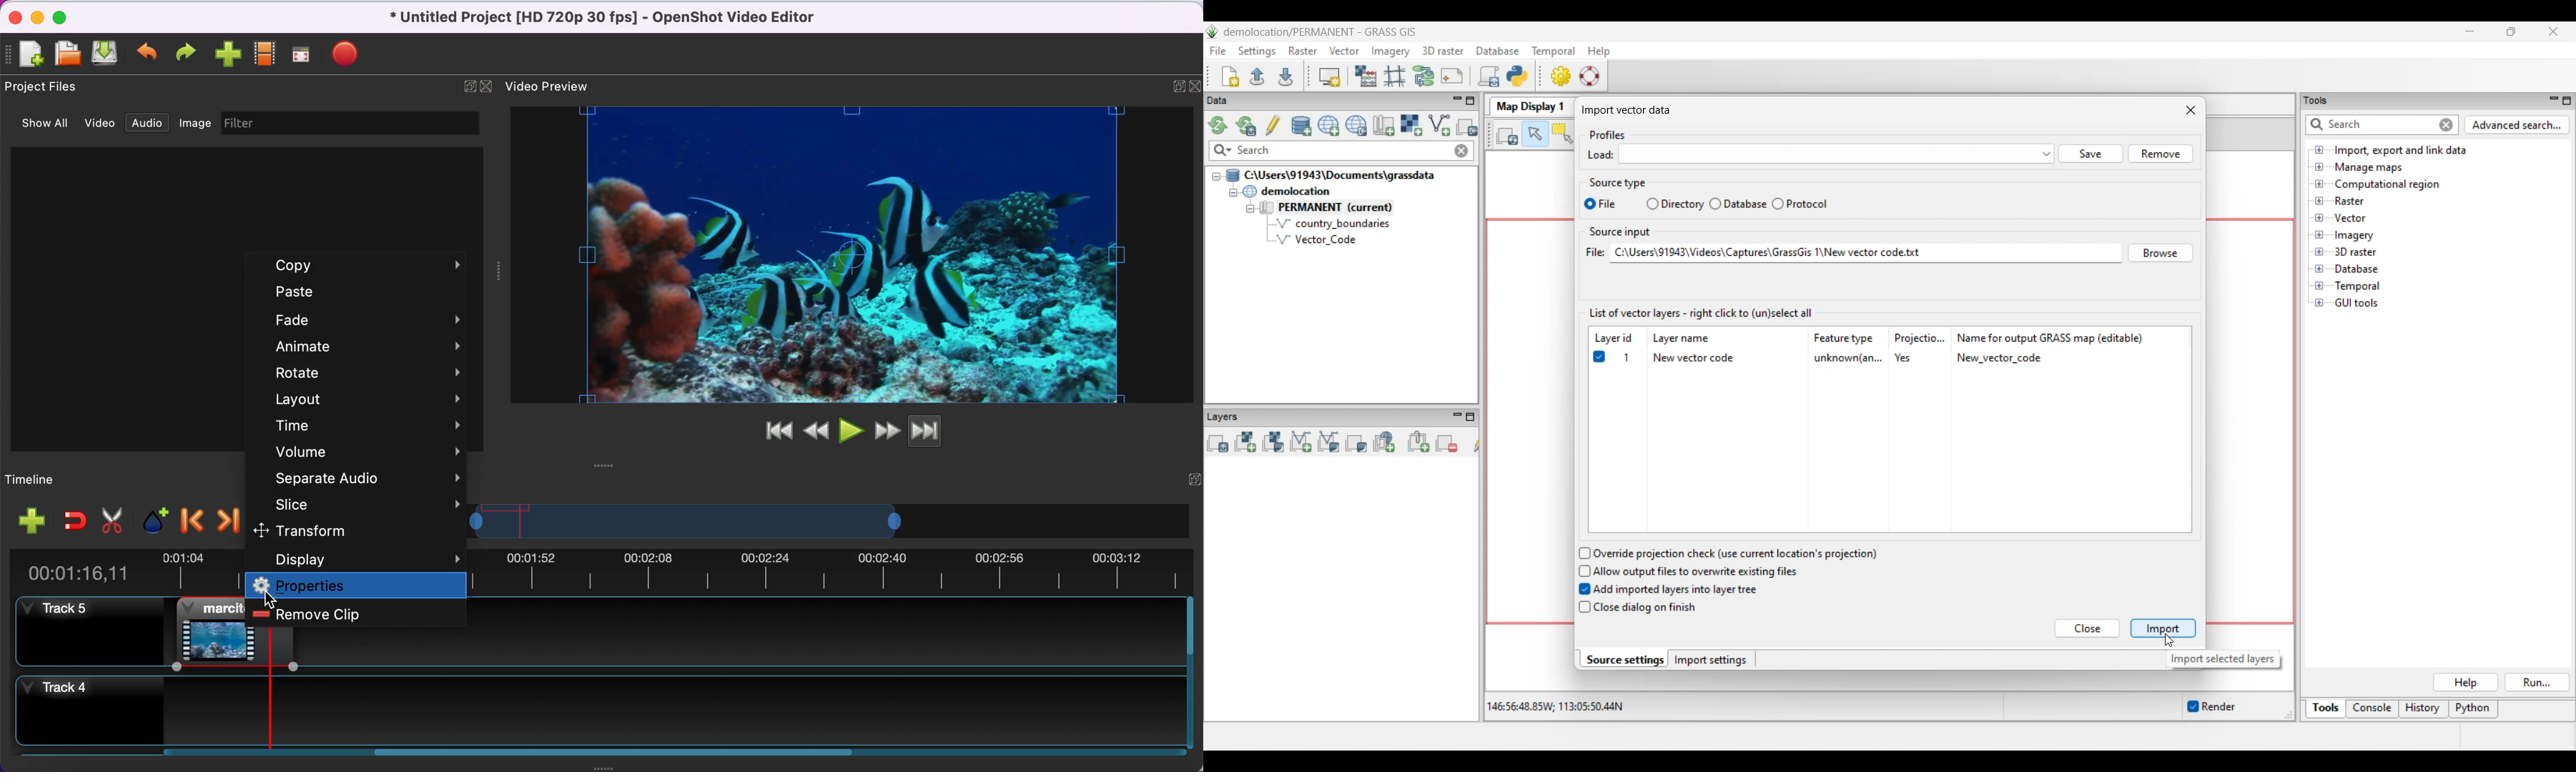 This screenshot has height=784, width=2576. I want to click on maximize, so click(1175, 83).